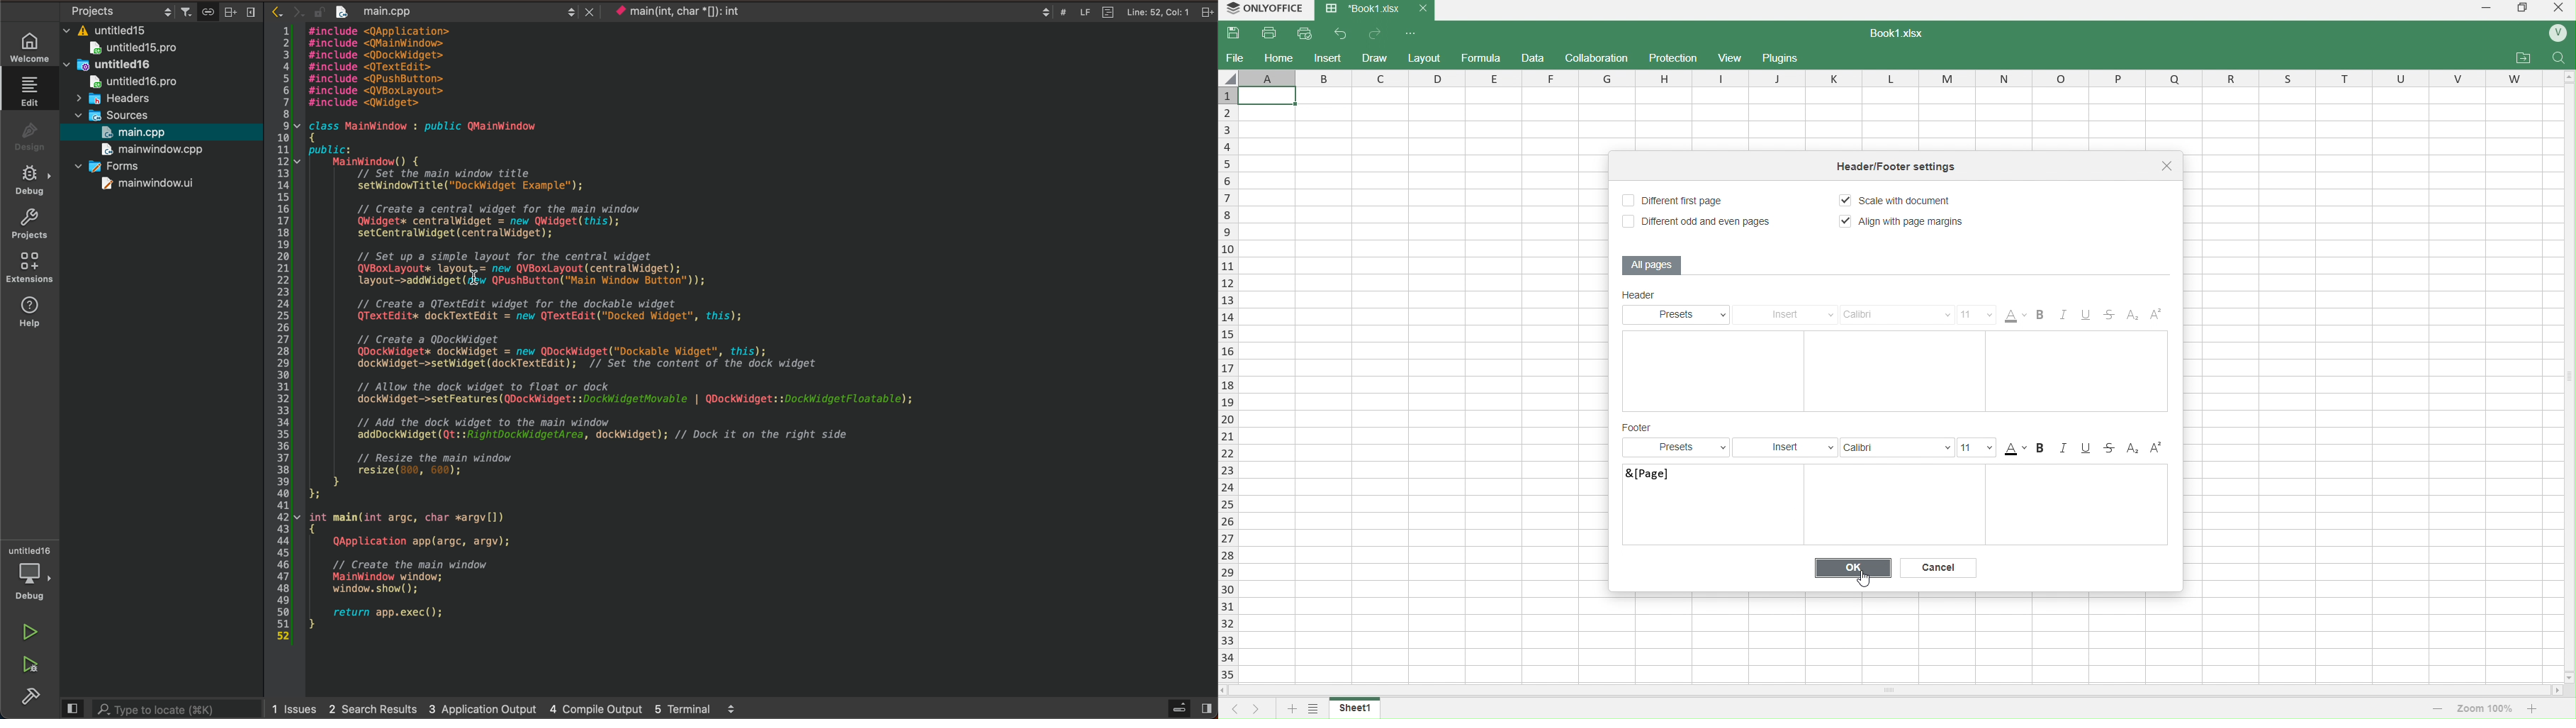  What do you see at coordinates (120, 98) in the screenshot?
I see `headers` at bounding box center [120, 98].